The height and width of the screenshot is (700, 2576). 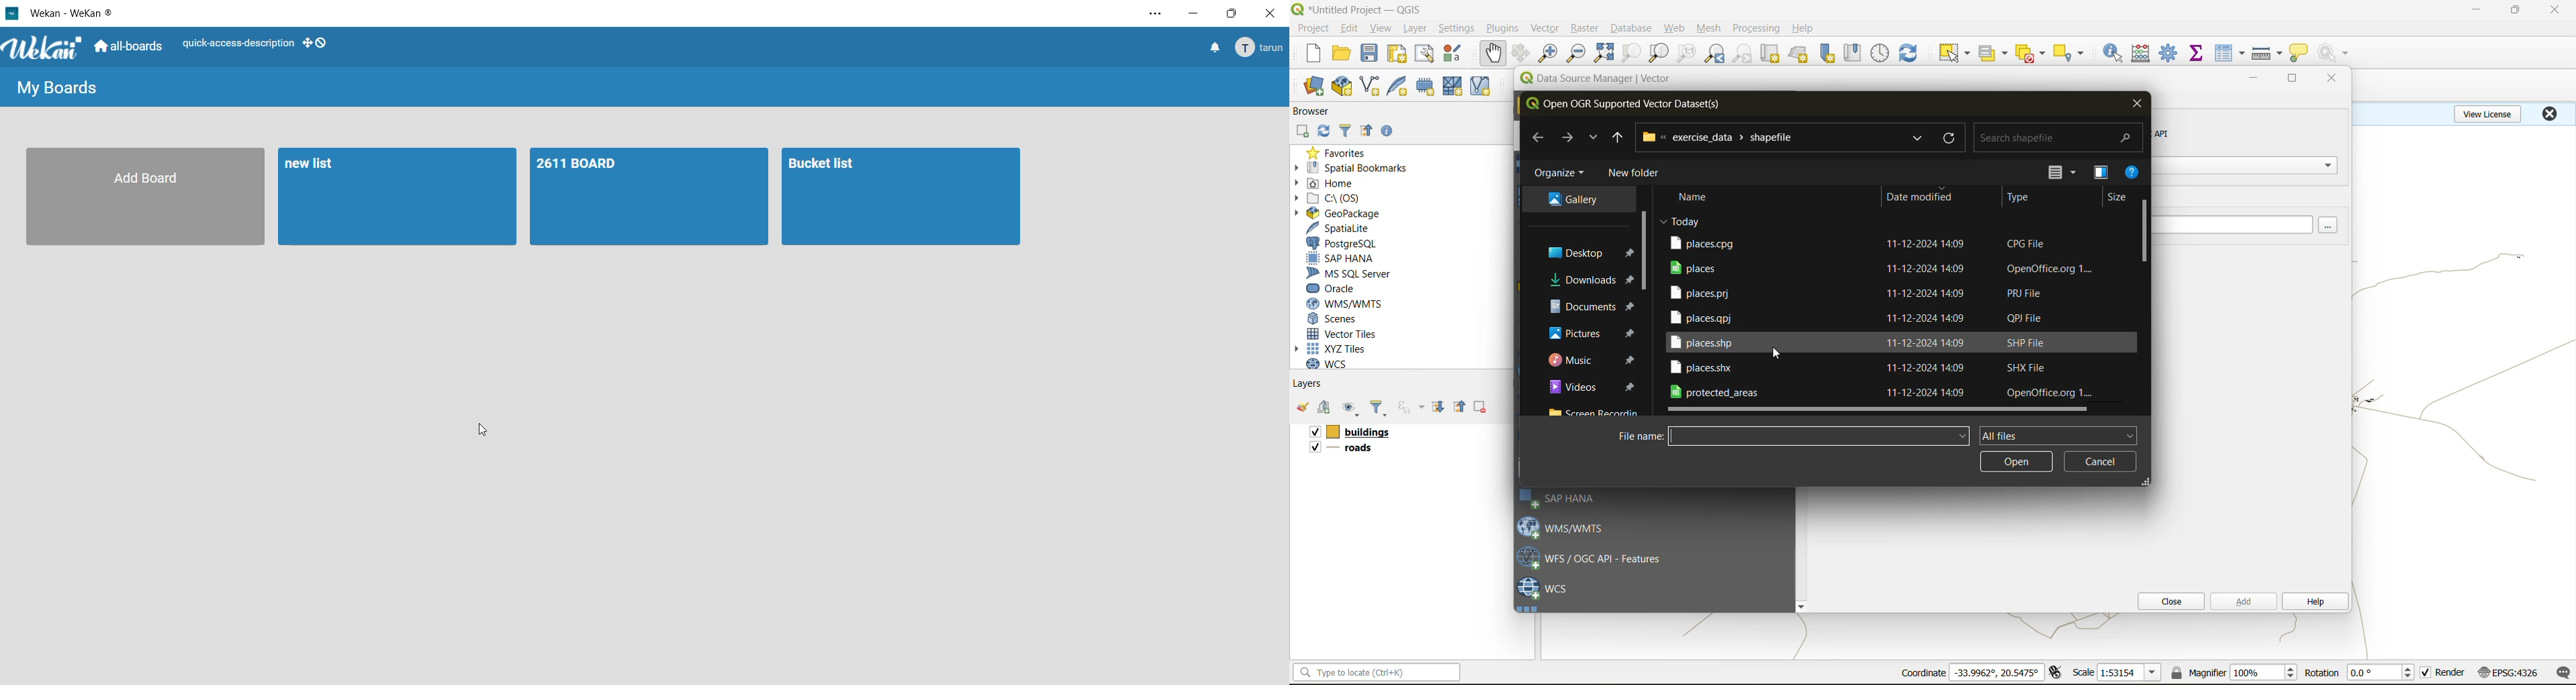 I want to click on show desktop drag handles, so click(x=316, y=43).